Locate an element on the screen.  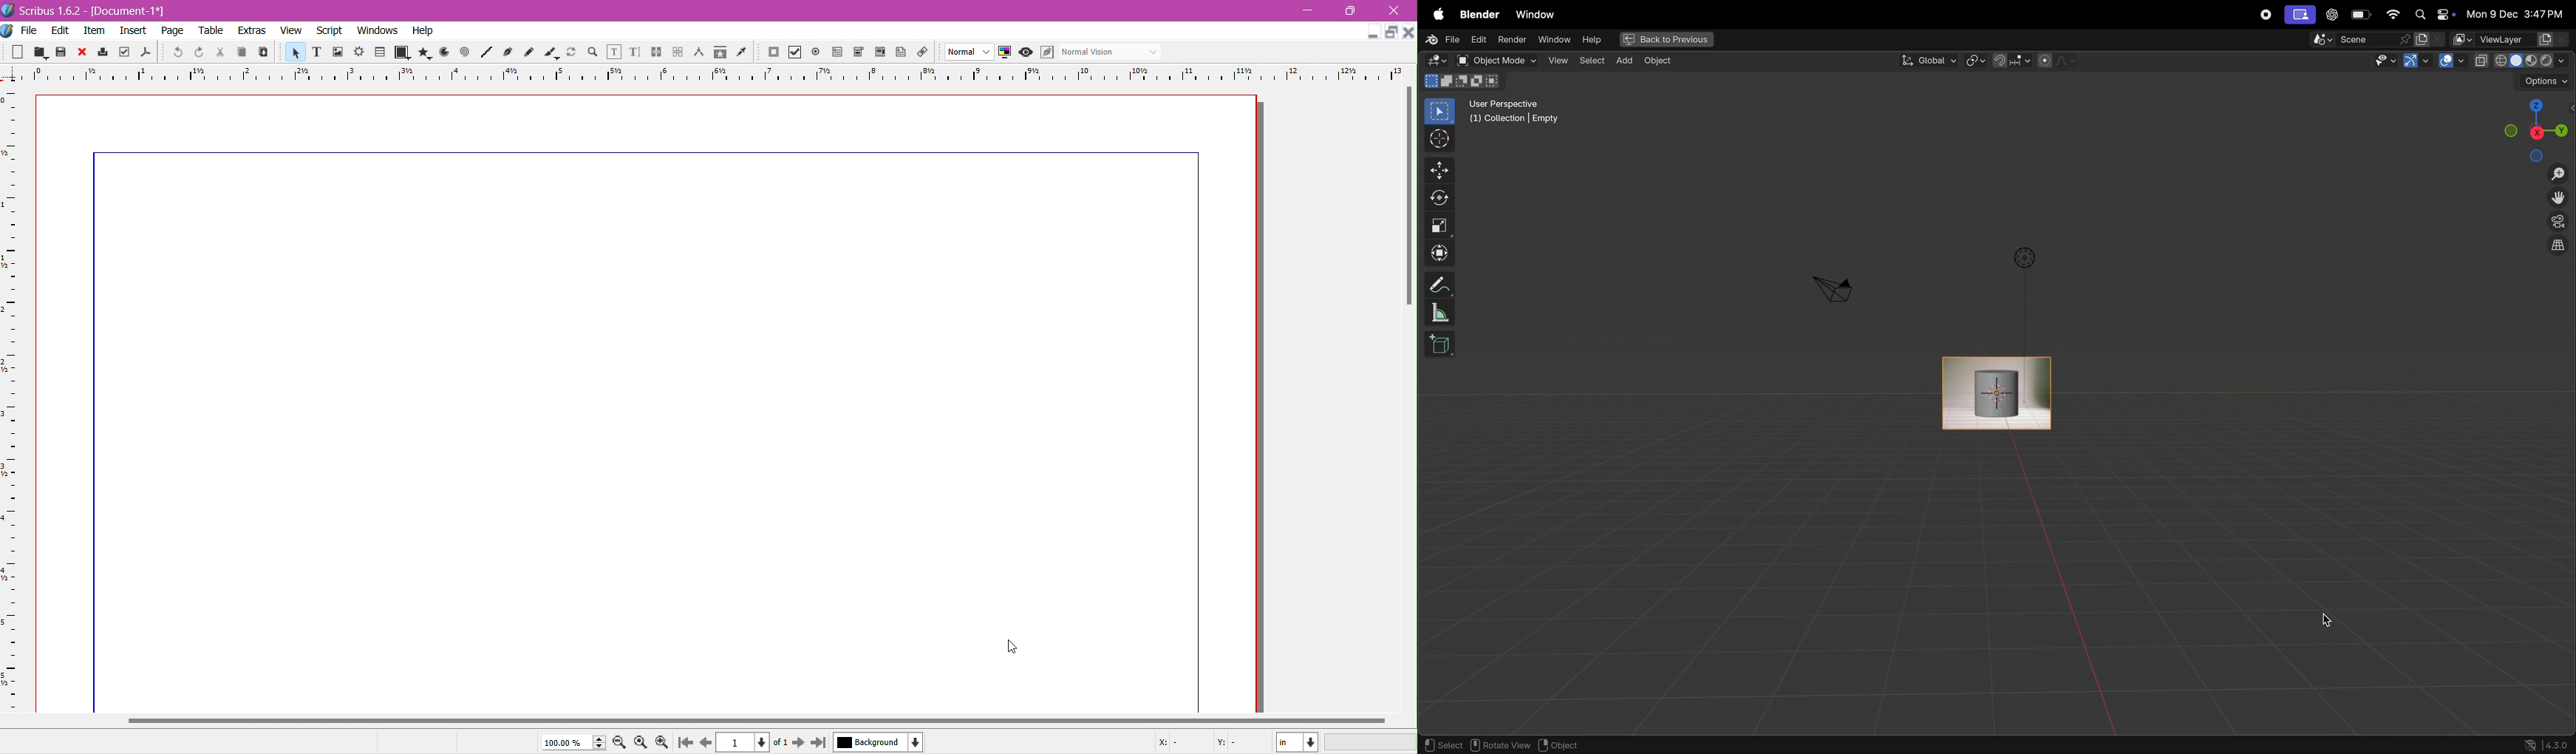
link text frames is located at coordinates (656, 52).